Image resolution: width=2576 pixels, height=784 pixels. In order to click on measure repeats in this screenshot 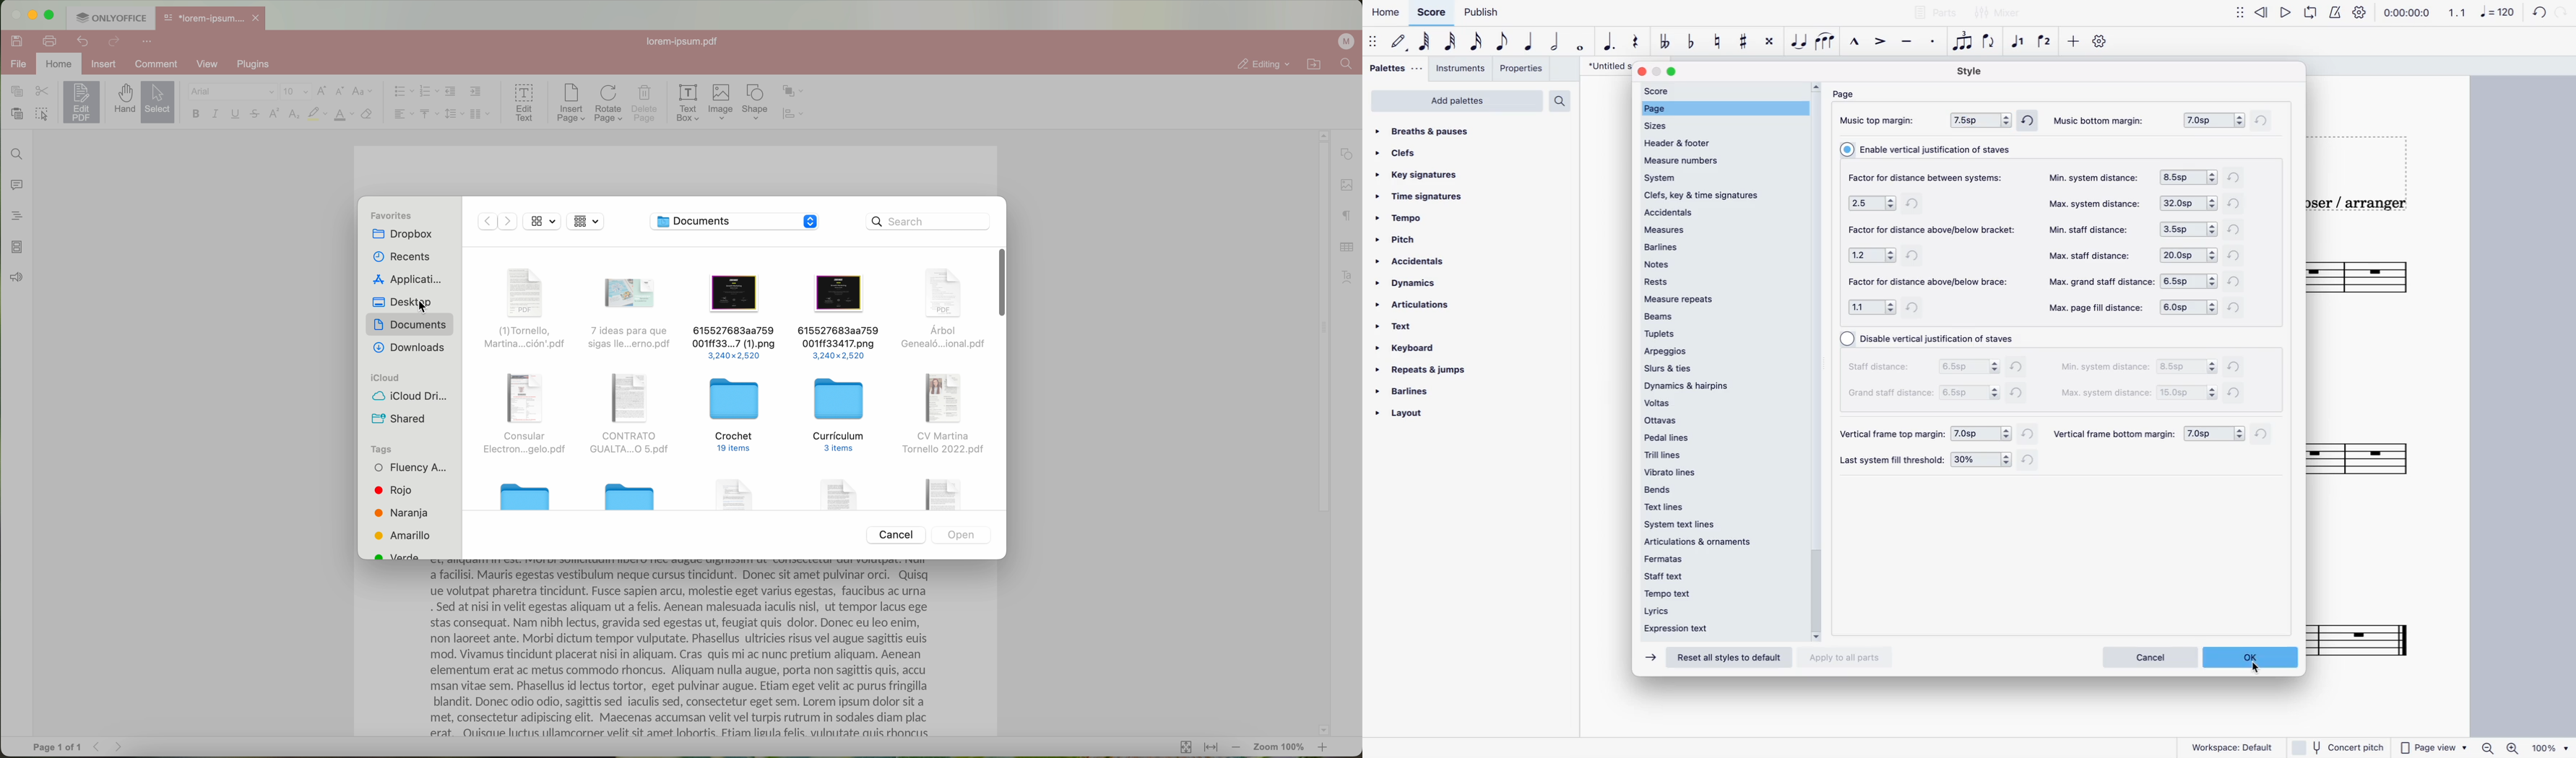, I will do `click(1719, 298)`.